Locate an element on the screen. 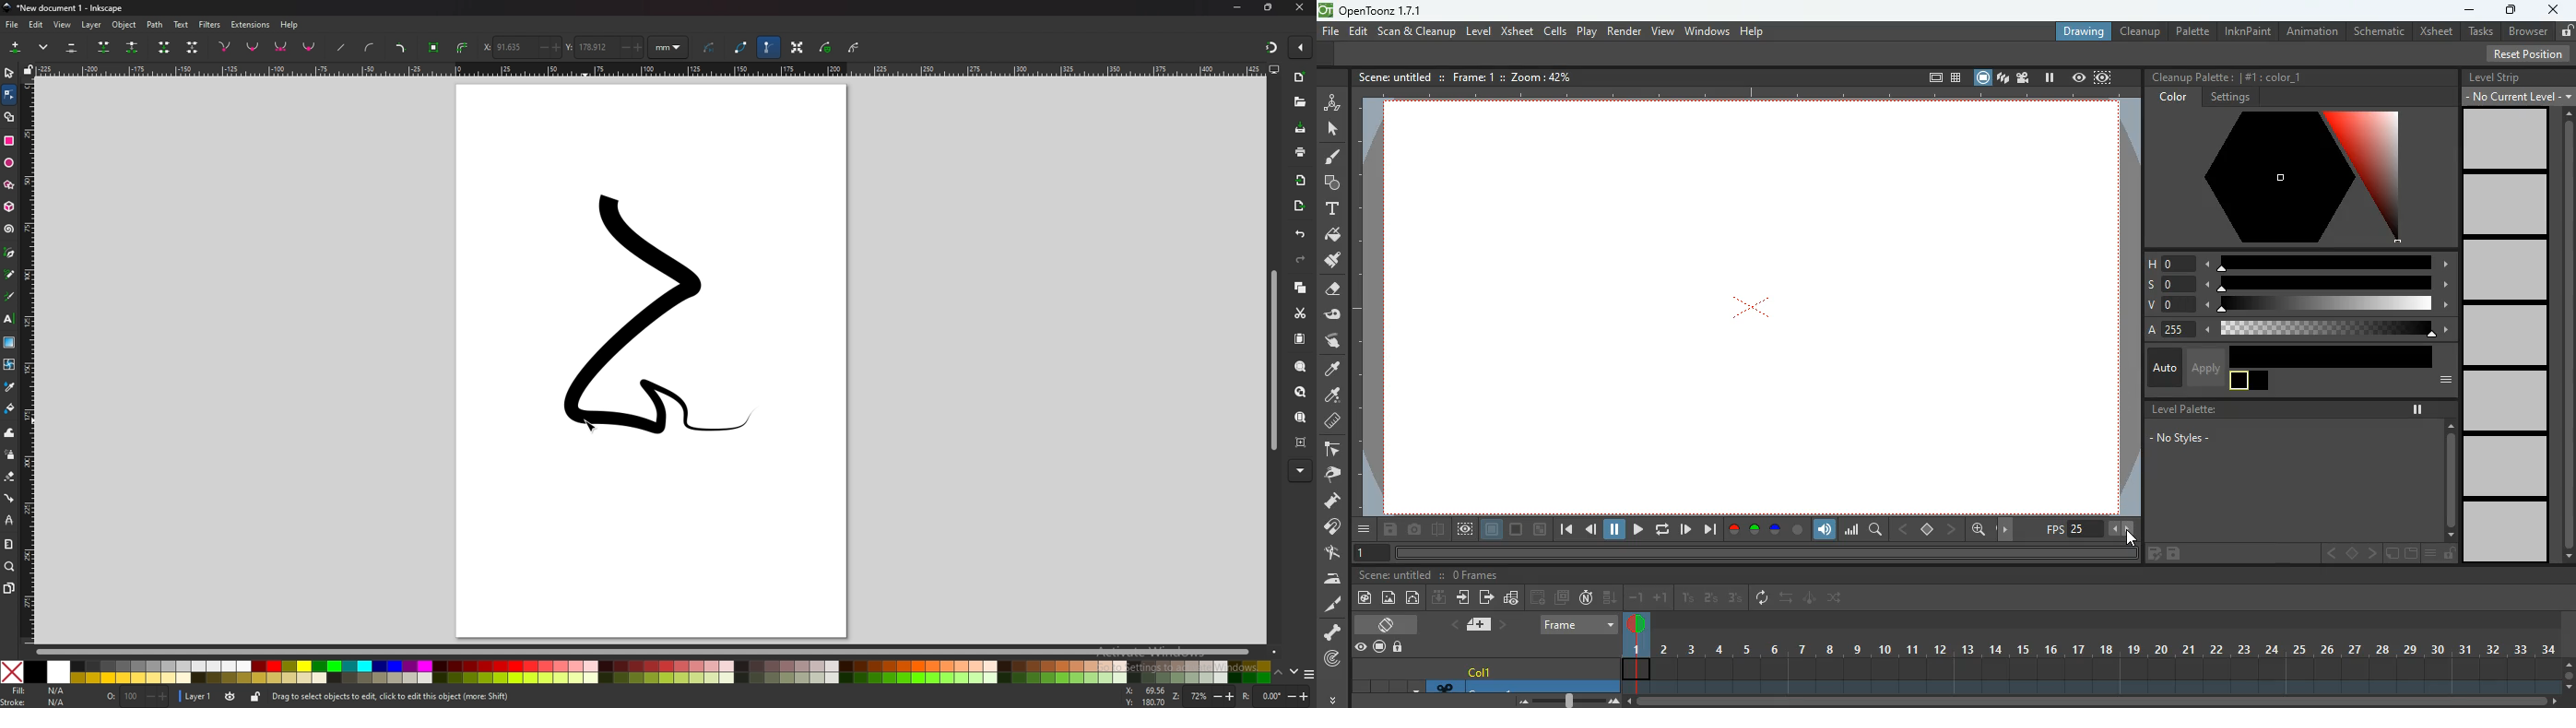  info is located at coordinates (467, 697).